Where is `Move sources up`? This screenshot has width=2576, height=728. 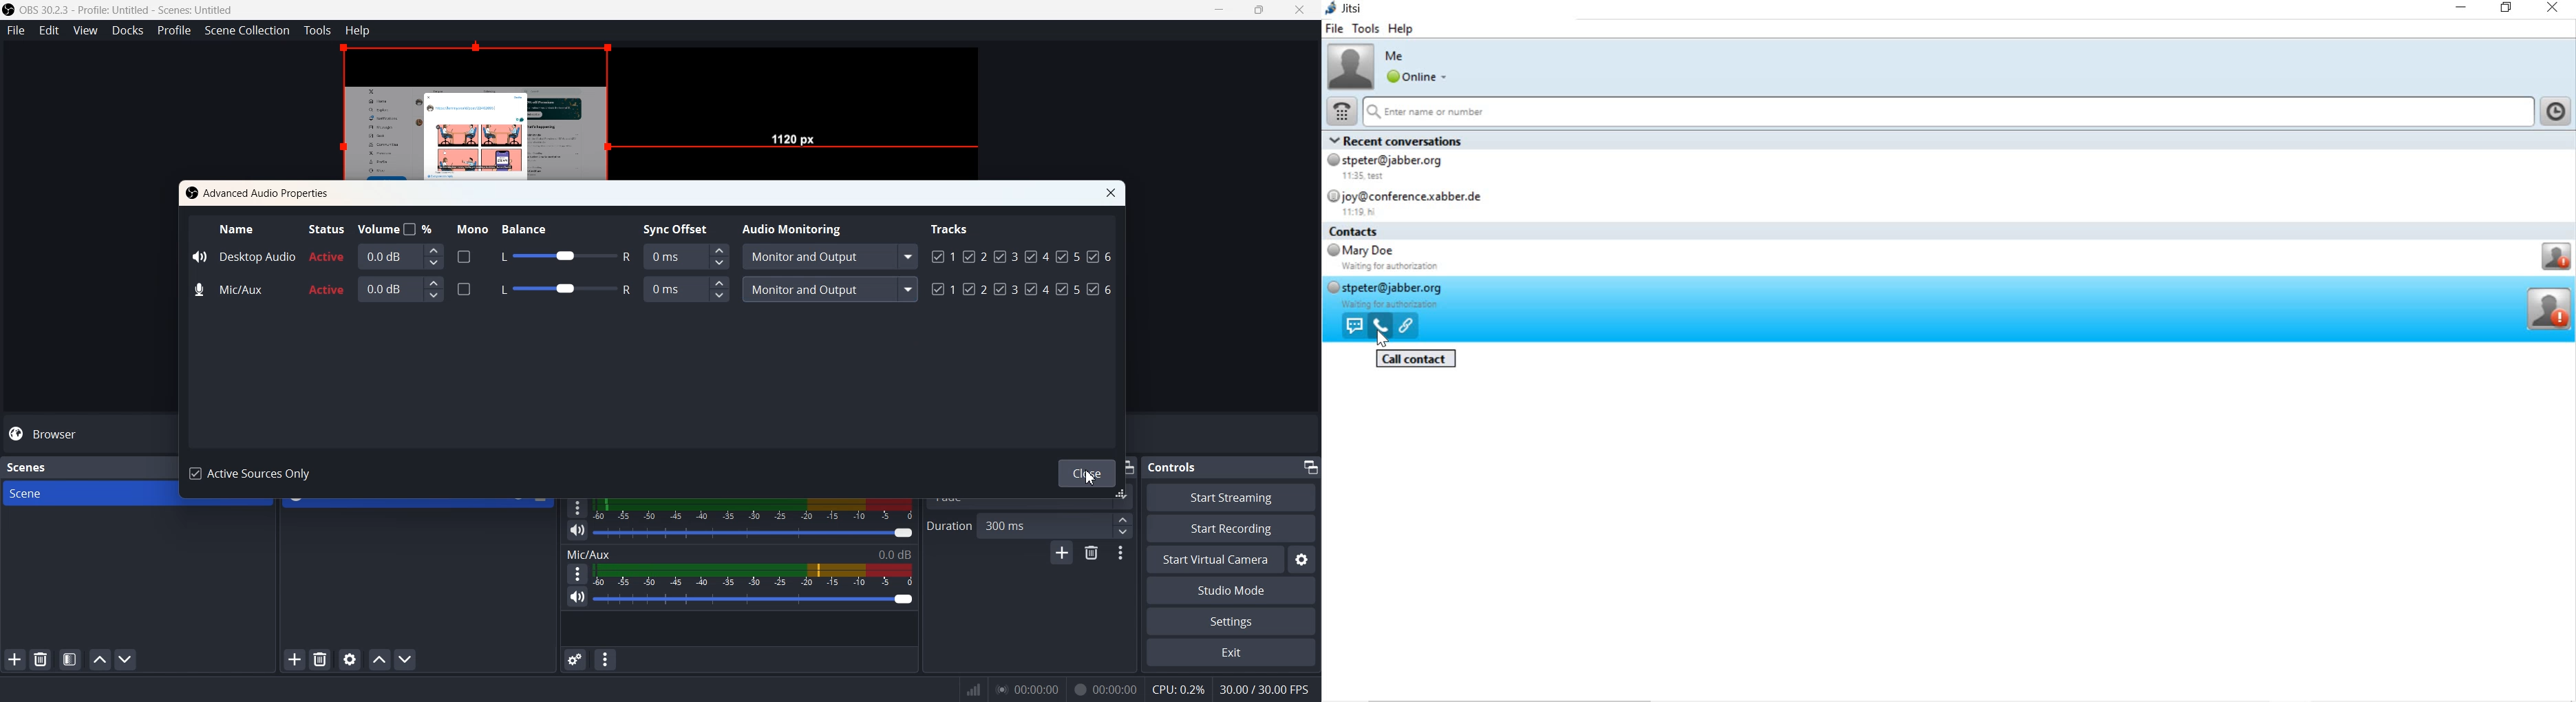 Move sources up is located at coordinates (379, 659).